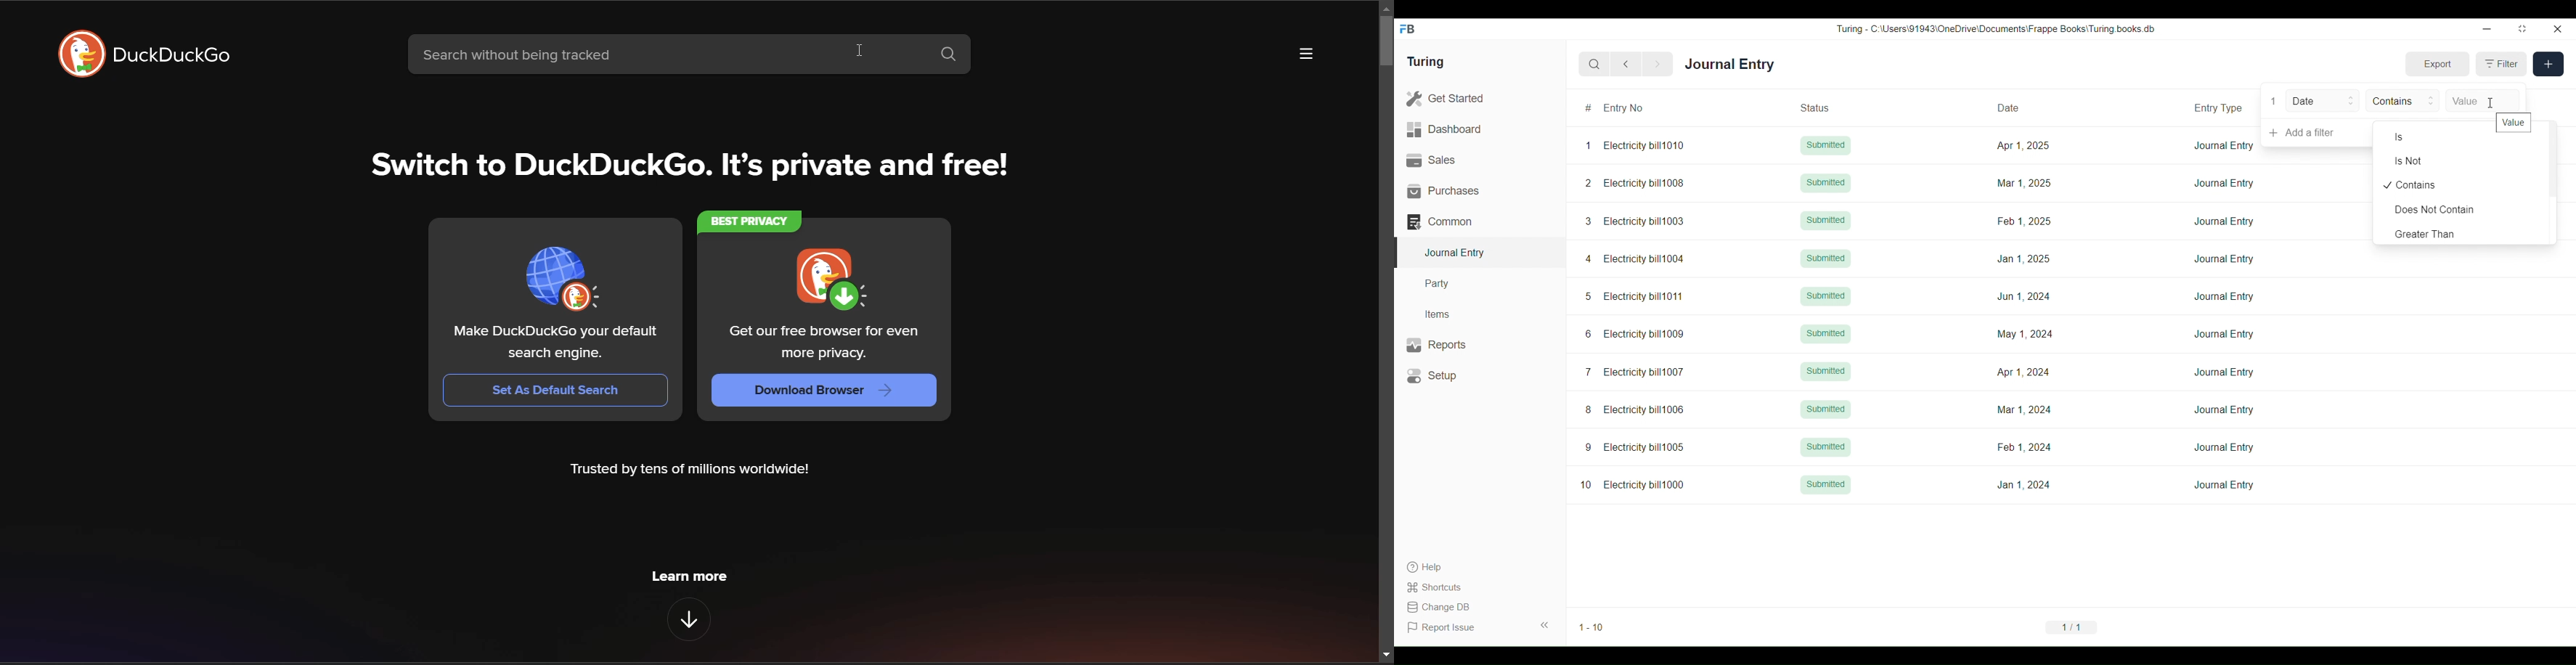 This screenshot has height=672, width=2576. What do you see at coordinates (2523, 28) in the screenshot?
I see `Change dimension` at bounding box center [2523, 28].